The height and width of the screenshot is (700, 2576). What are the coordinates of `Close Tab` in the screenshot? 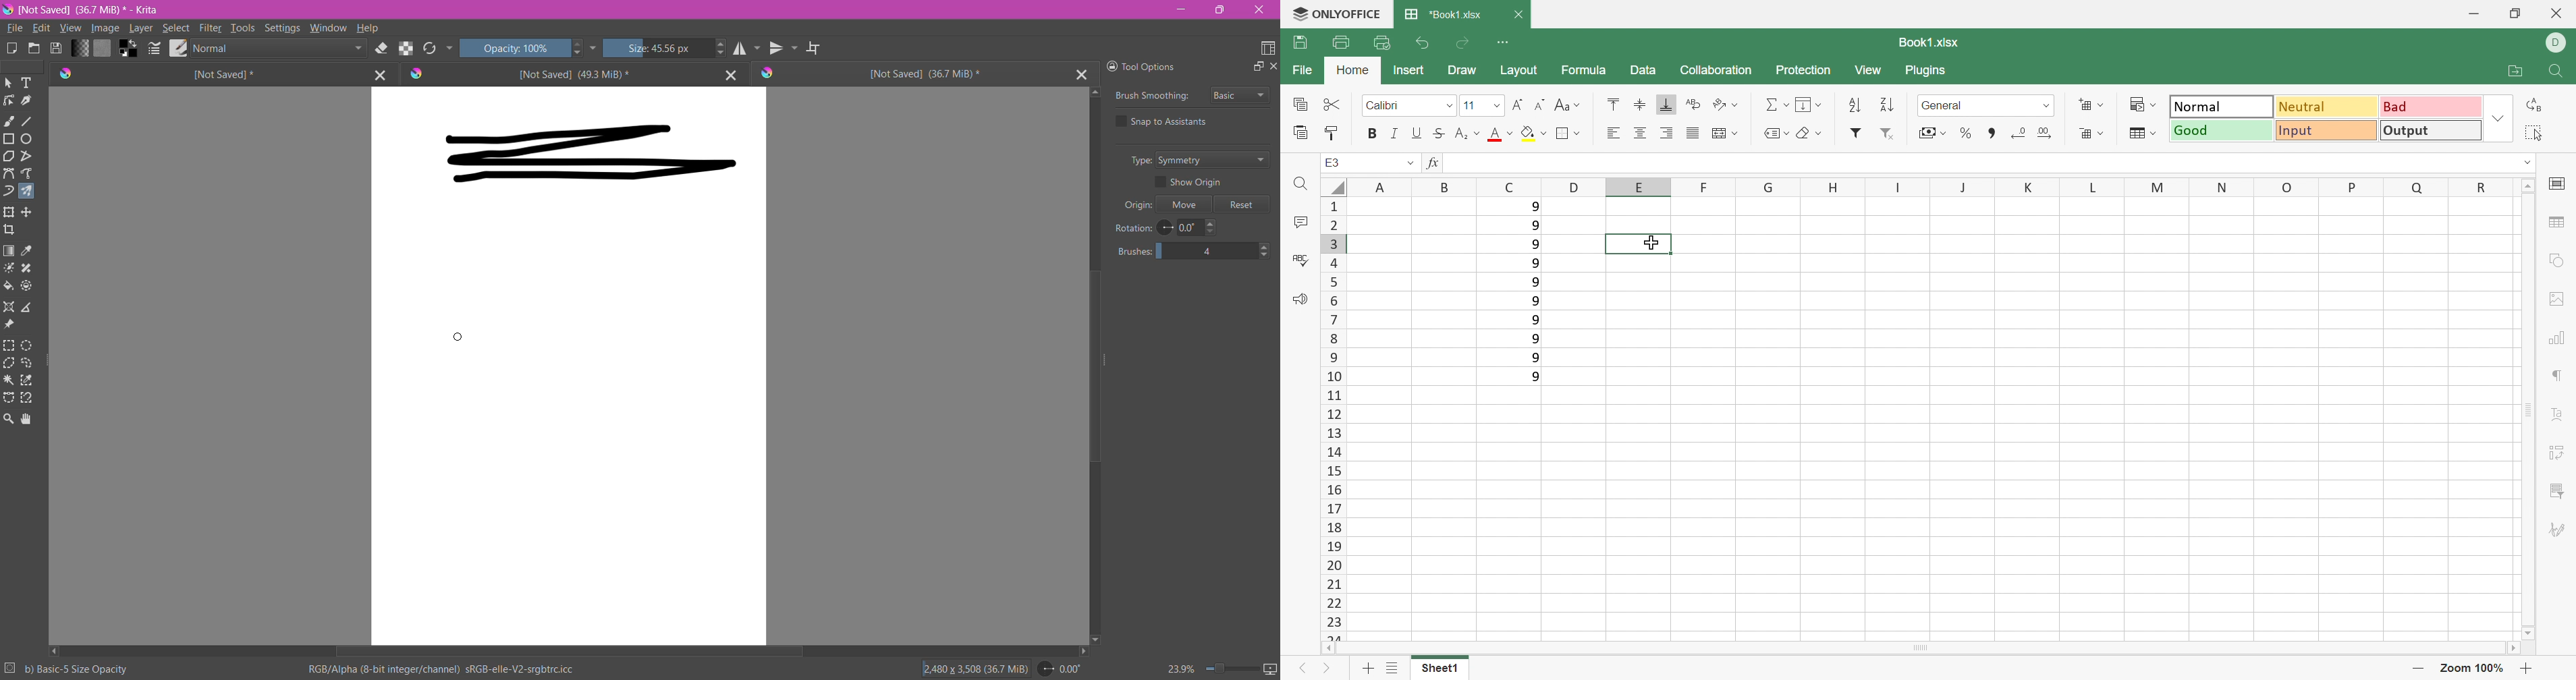 It's located at (377, 74).